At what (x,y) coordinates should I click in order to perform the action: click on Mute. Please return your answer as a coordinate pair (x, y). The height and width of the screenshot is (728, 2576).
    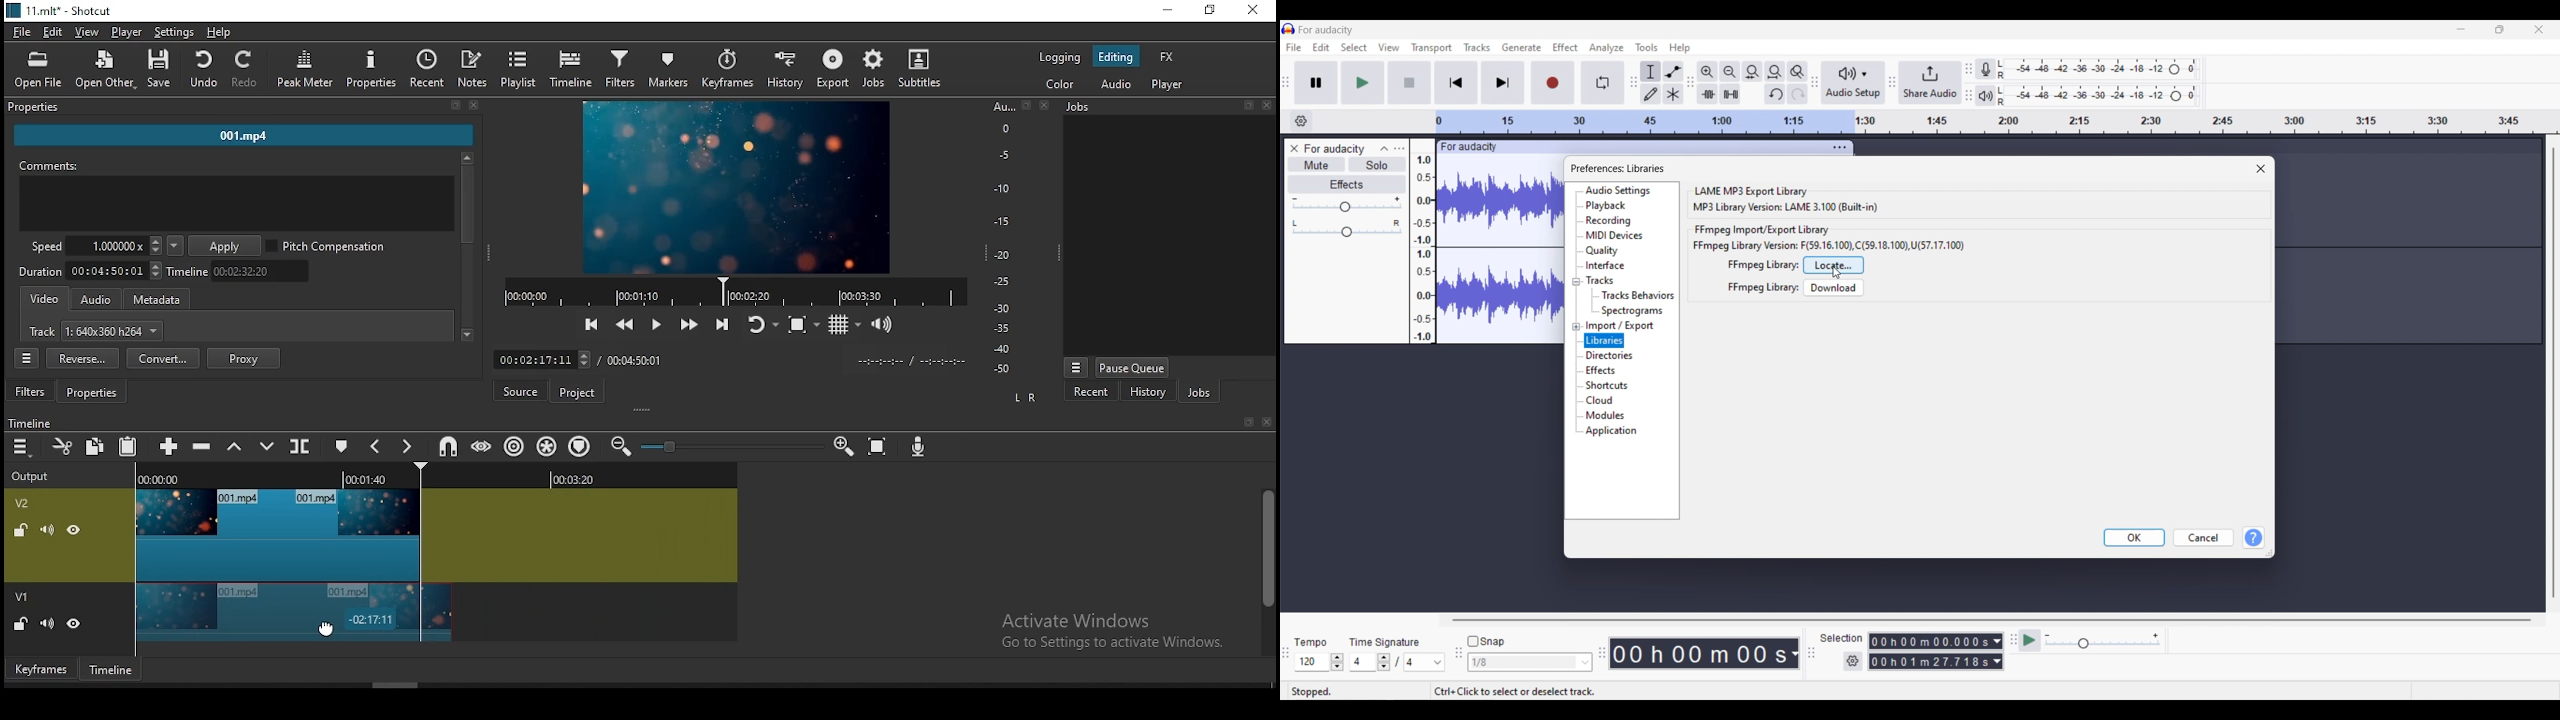
    Looking at the image, I should click on (1317, 164).